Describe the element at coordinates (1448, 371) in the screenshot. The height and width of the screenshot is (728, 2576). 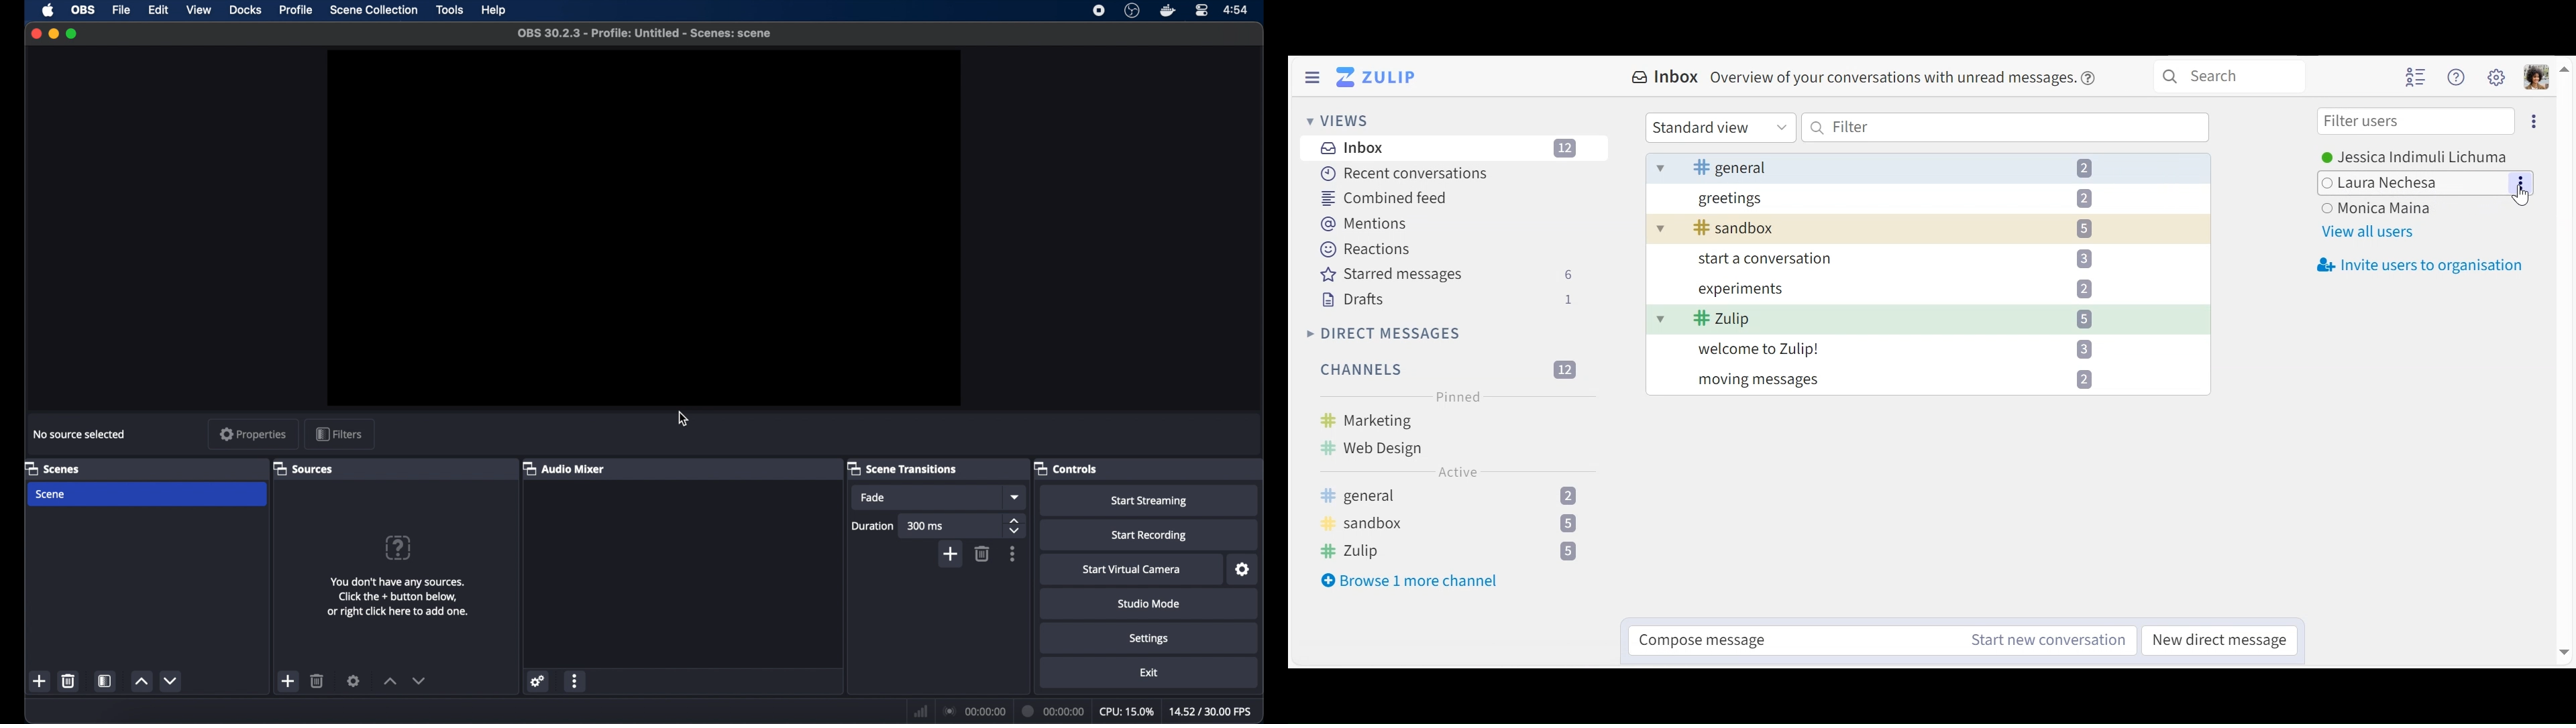
I see `Filter Channels` at that location.